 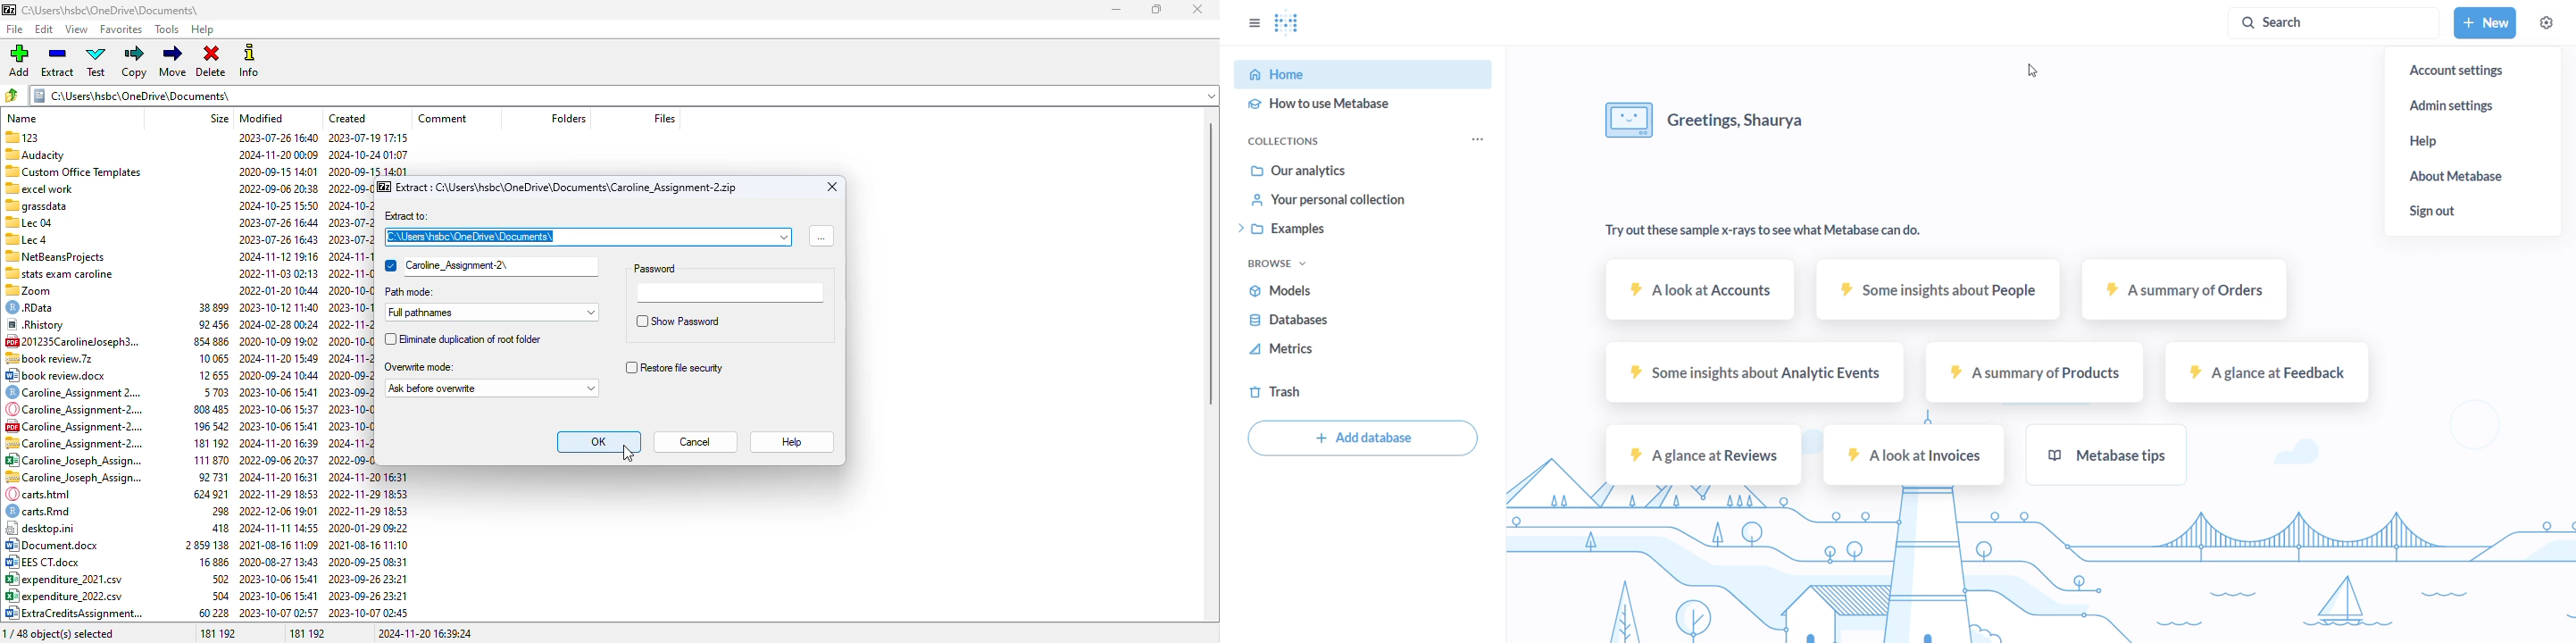 I want to click on eliminate duplication of root folder, so click(x=462, y=339).